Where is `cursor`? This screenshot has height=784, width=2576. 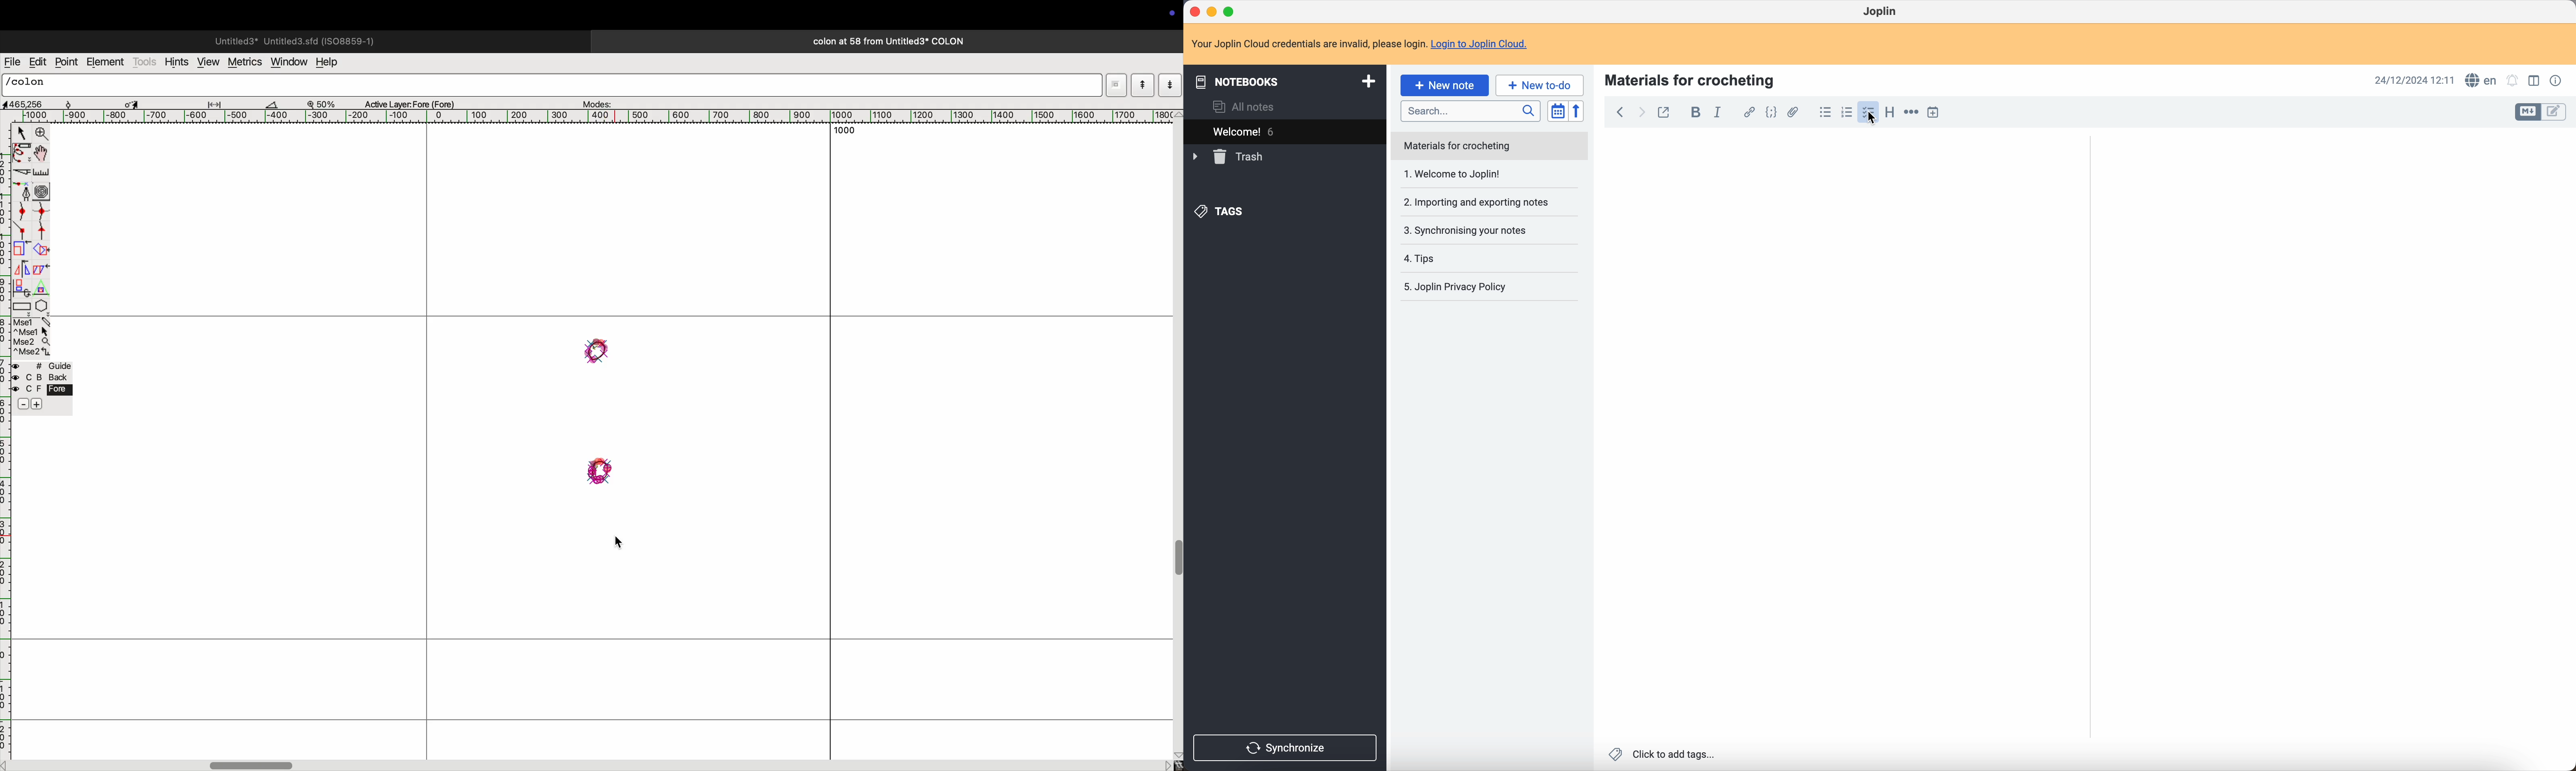
cursor is located at coordinates (19, 132).